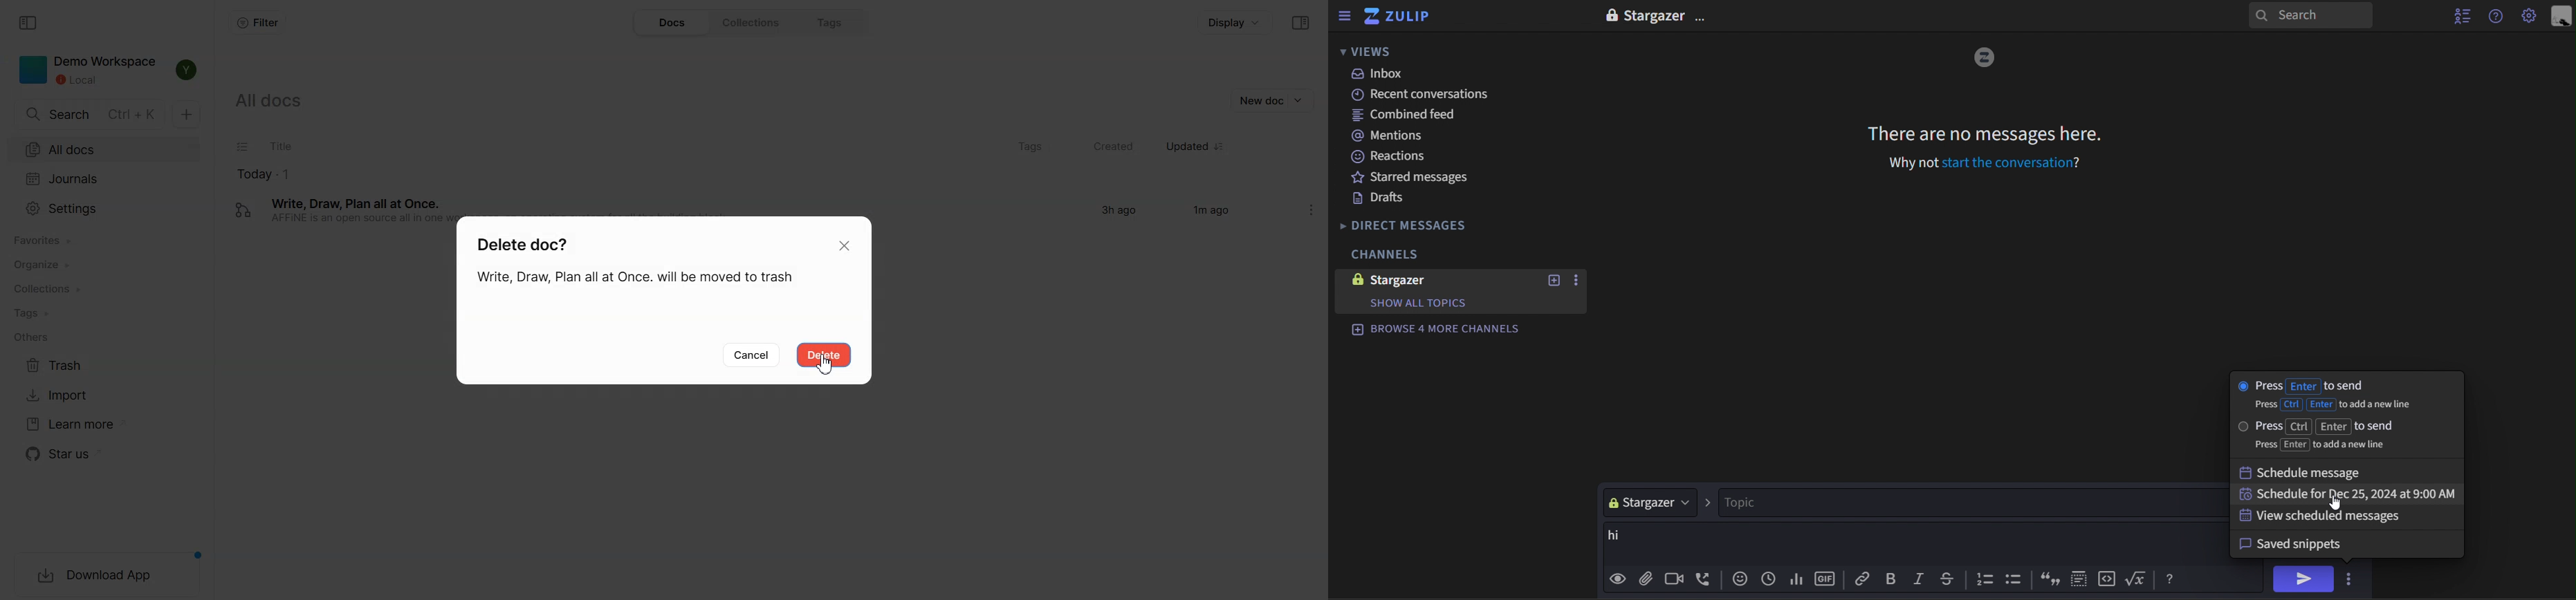 The image size is (2576, 616). I want to click on hi, so click(1909, 540).